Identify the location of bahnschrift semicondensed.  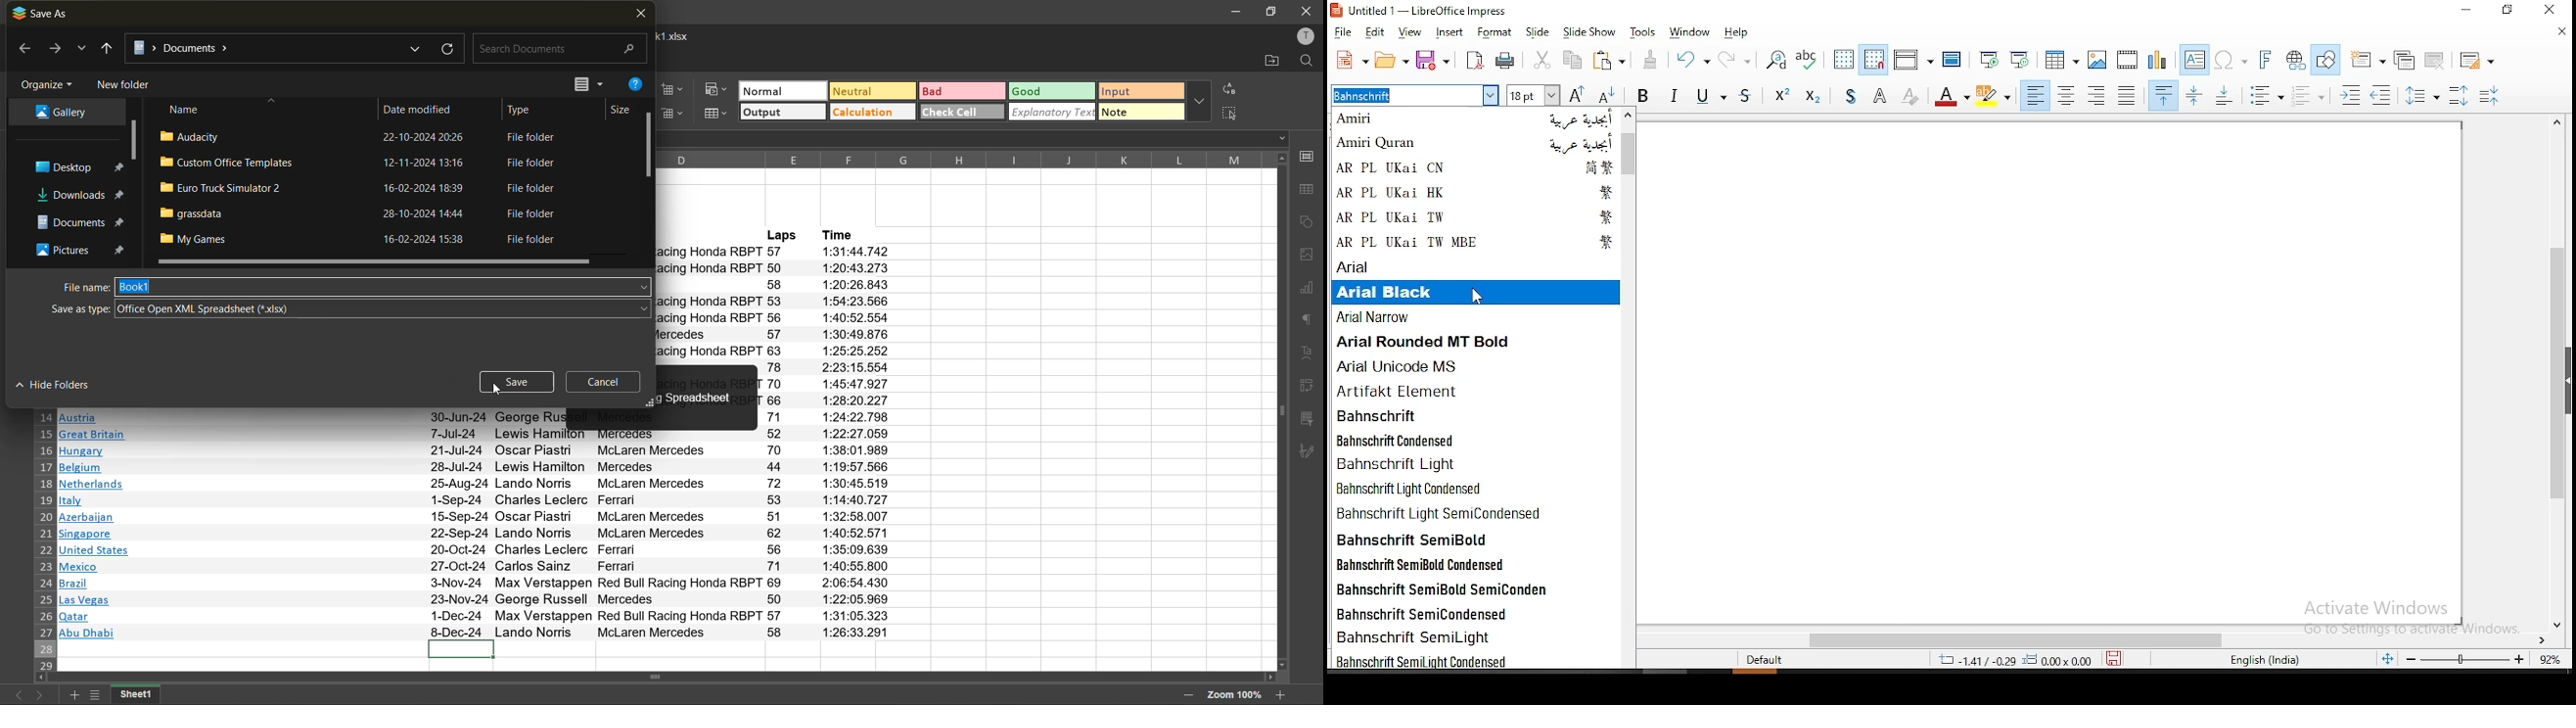
(1473, 613).